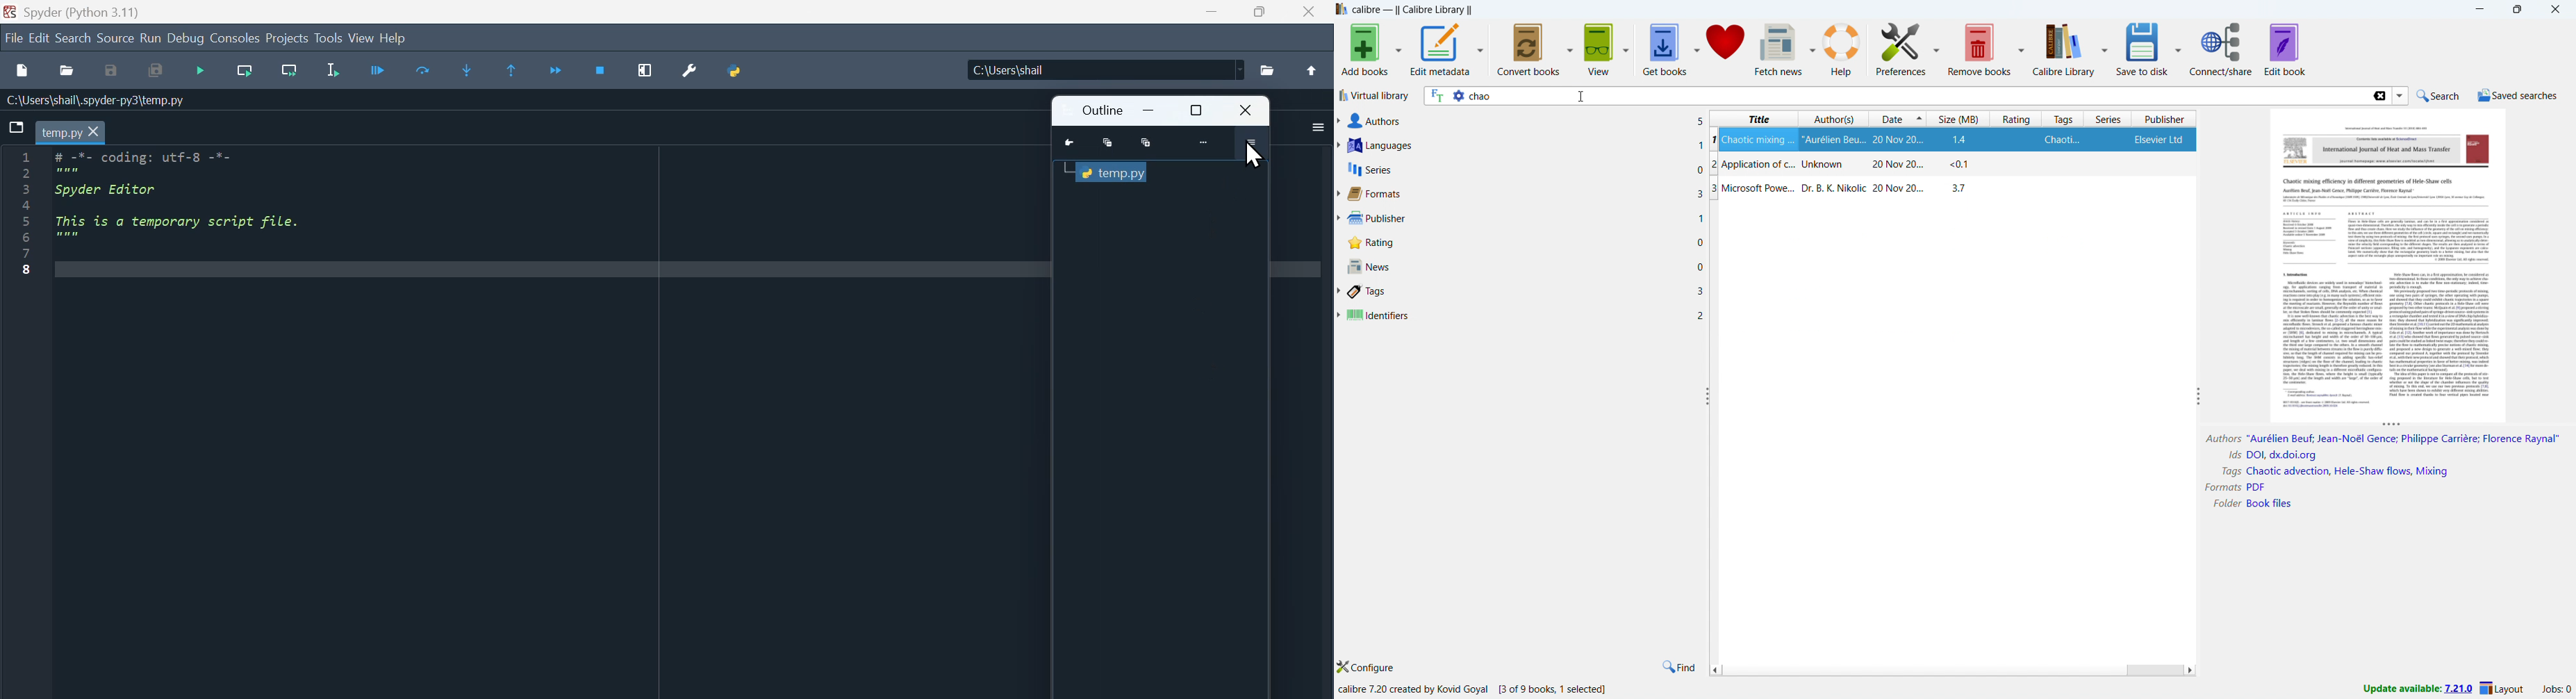 Image resolution: width=2576 pixels, height=700 pixels. Describe the element at coordinates (1108, 143) in the screenshot. I see `Minimize` at that location.